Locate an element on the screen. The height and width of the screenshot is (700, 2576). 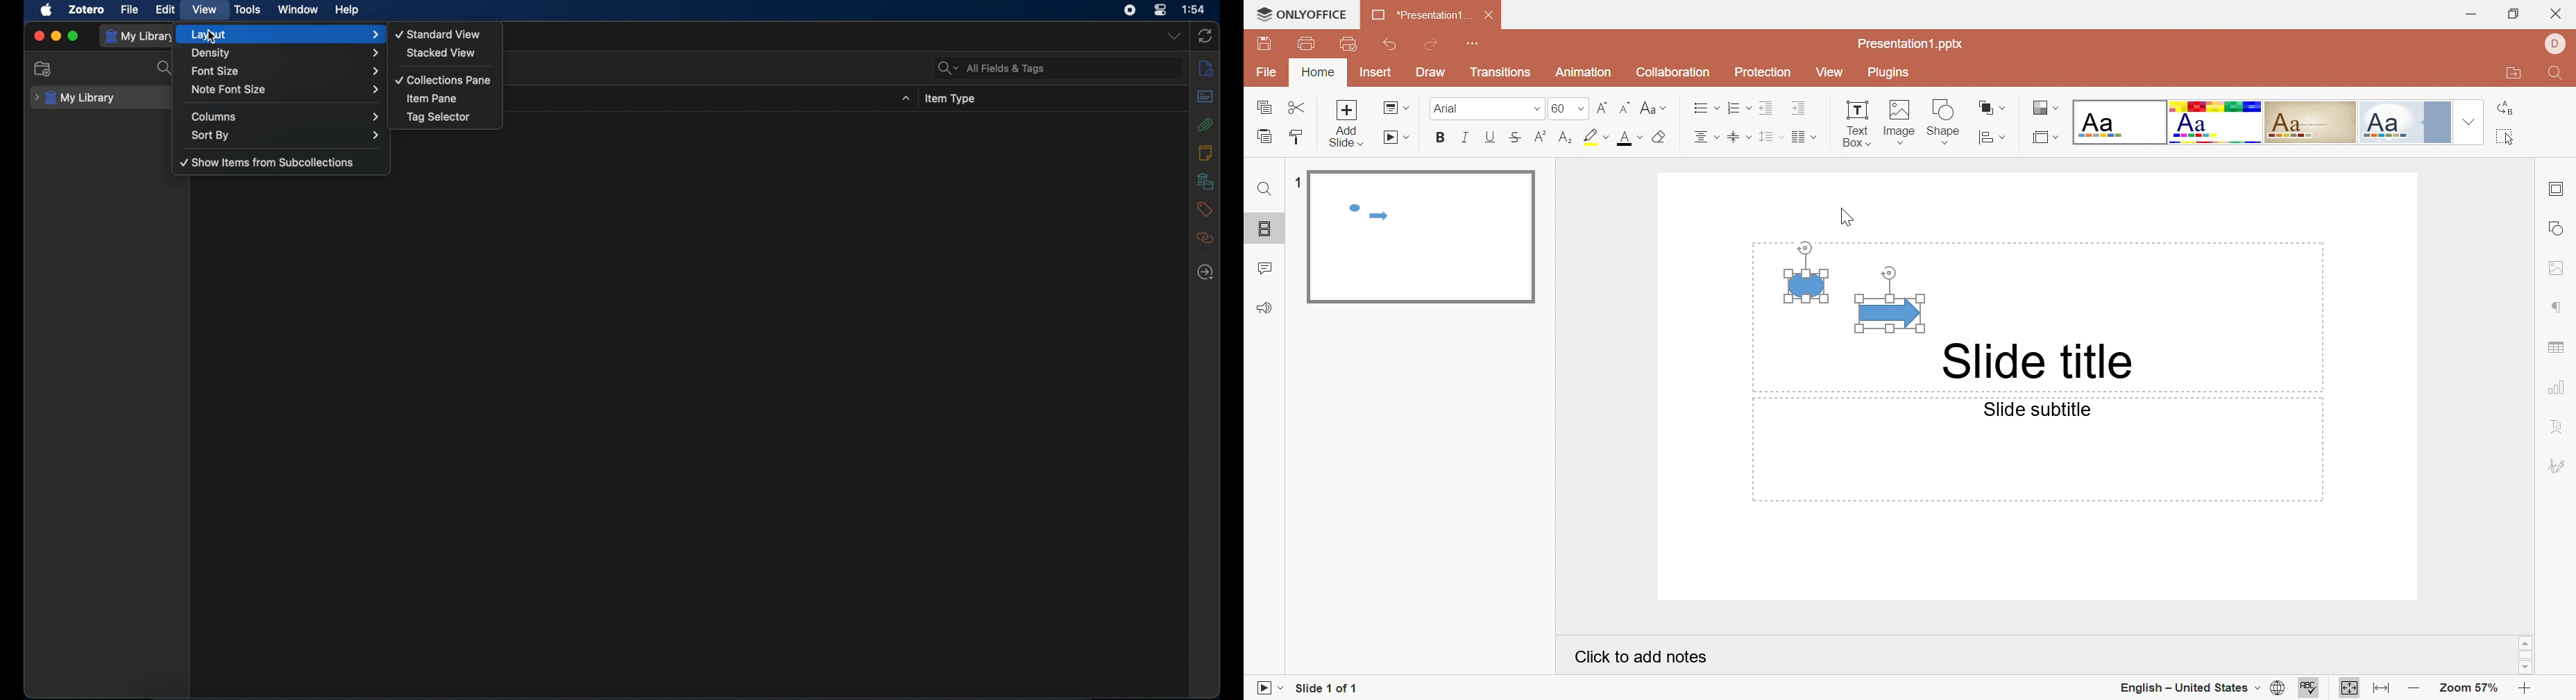
Save is located at coordinates (1267, 47).